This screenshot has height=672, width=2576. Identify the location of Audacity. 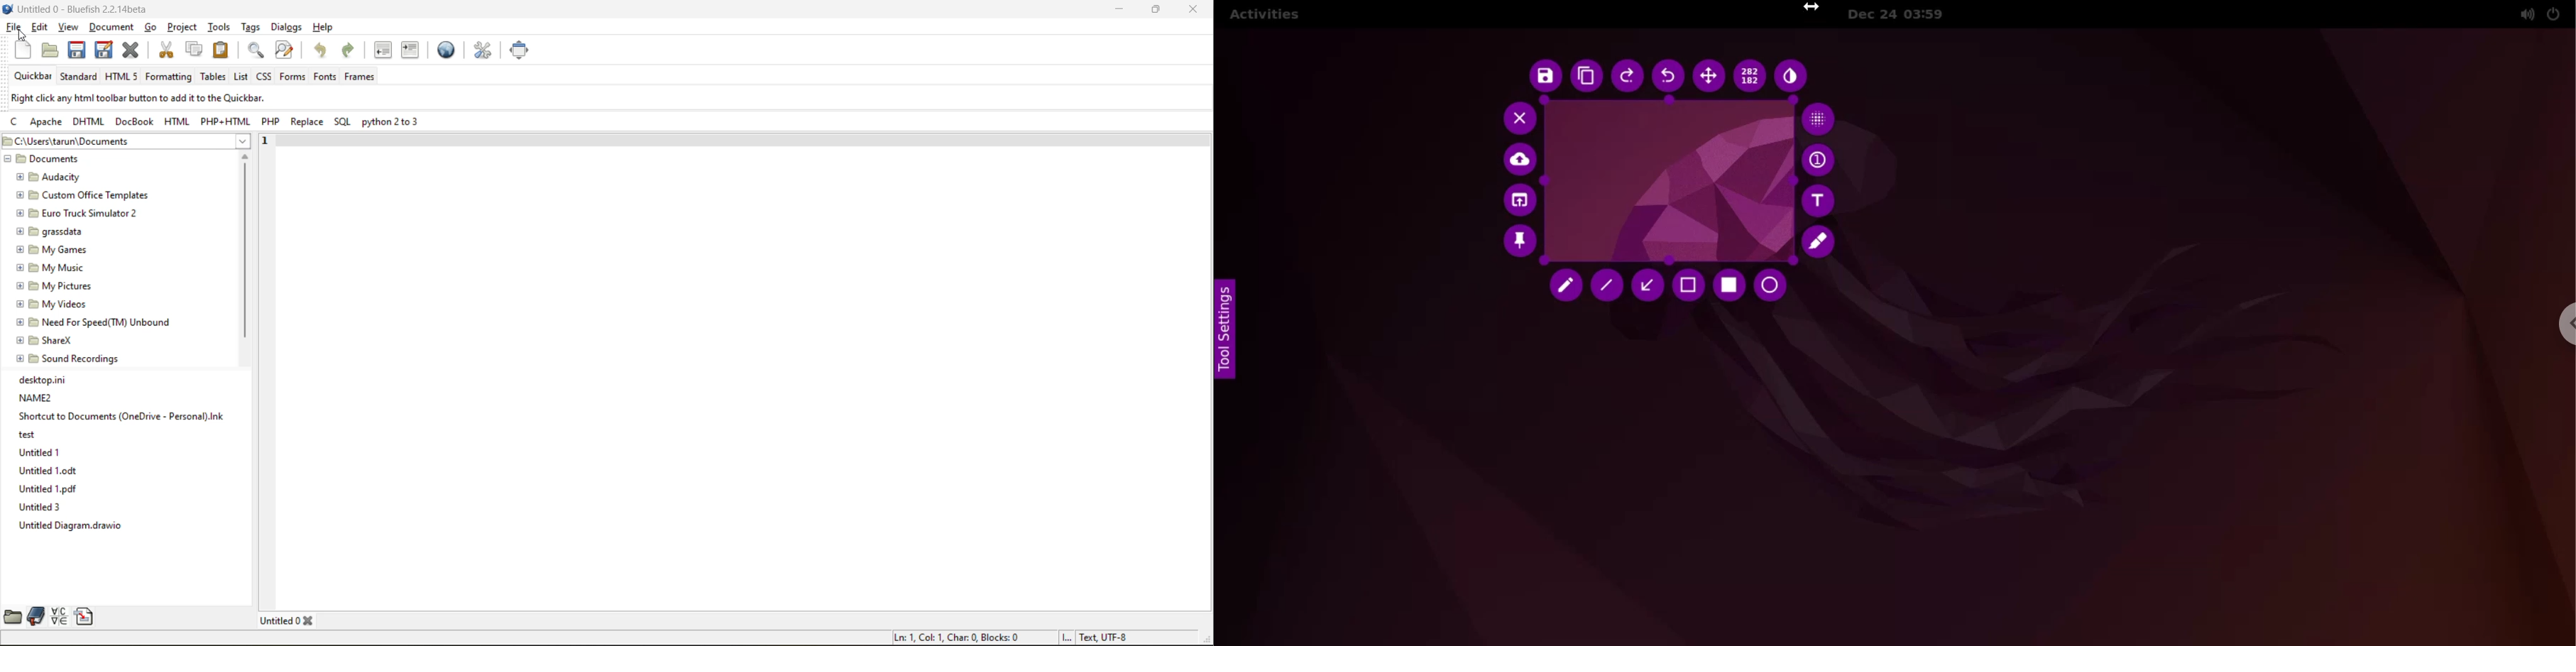
(51, 176).